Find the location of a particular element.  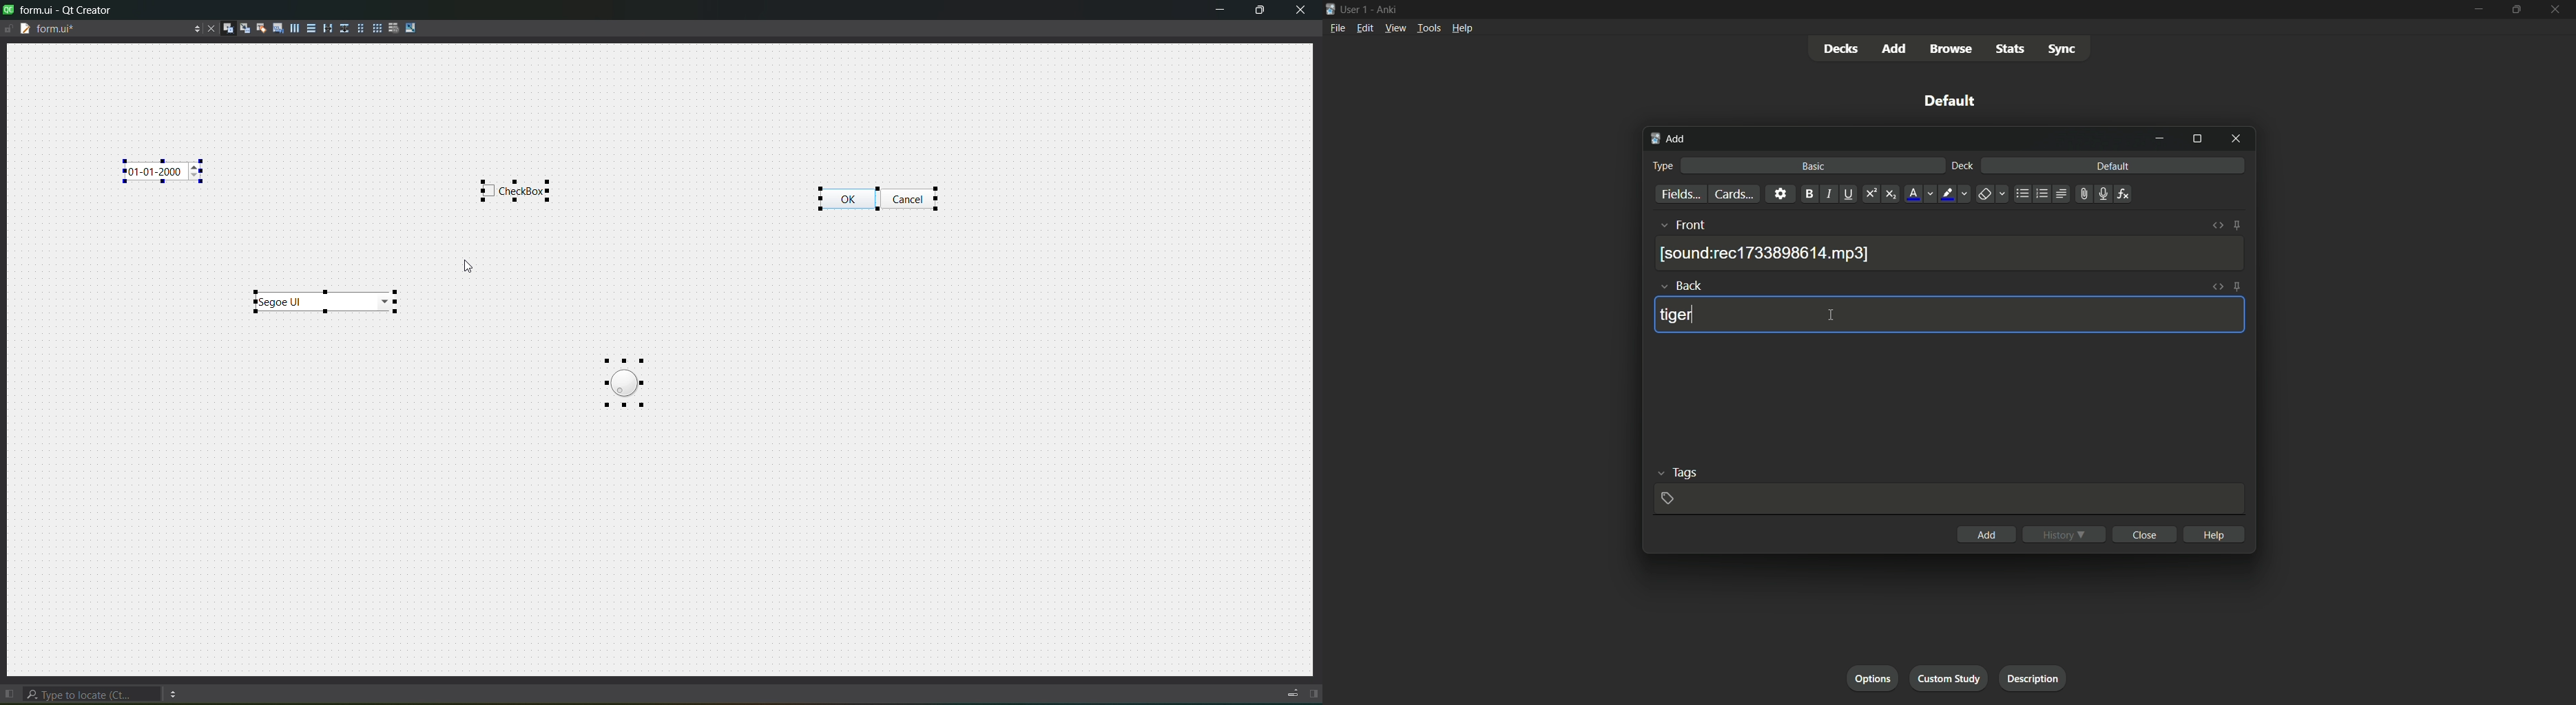

minimize is located at coordinates (1218, 9).